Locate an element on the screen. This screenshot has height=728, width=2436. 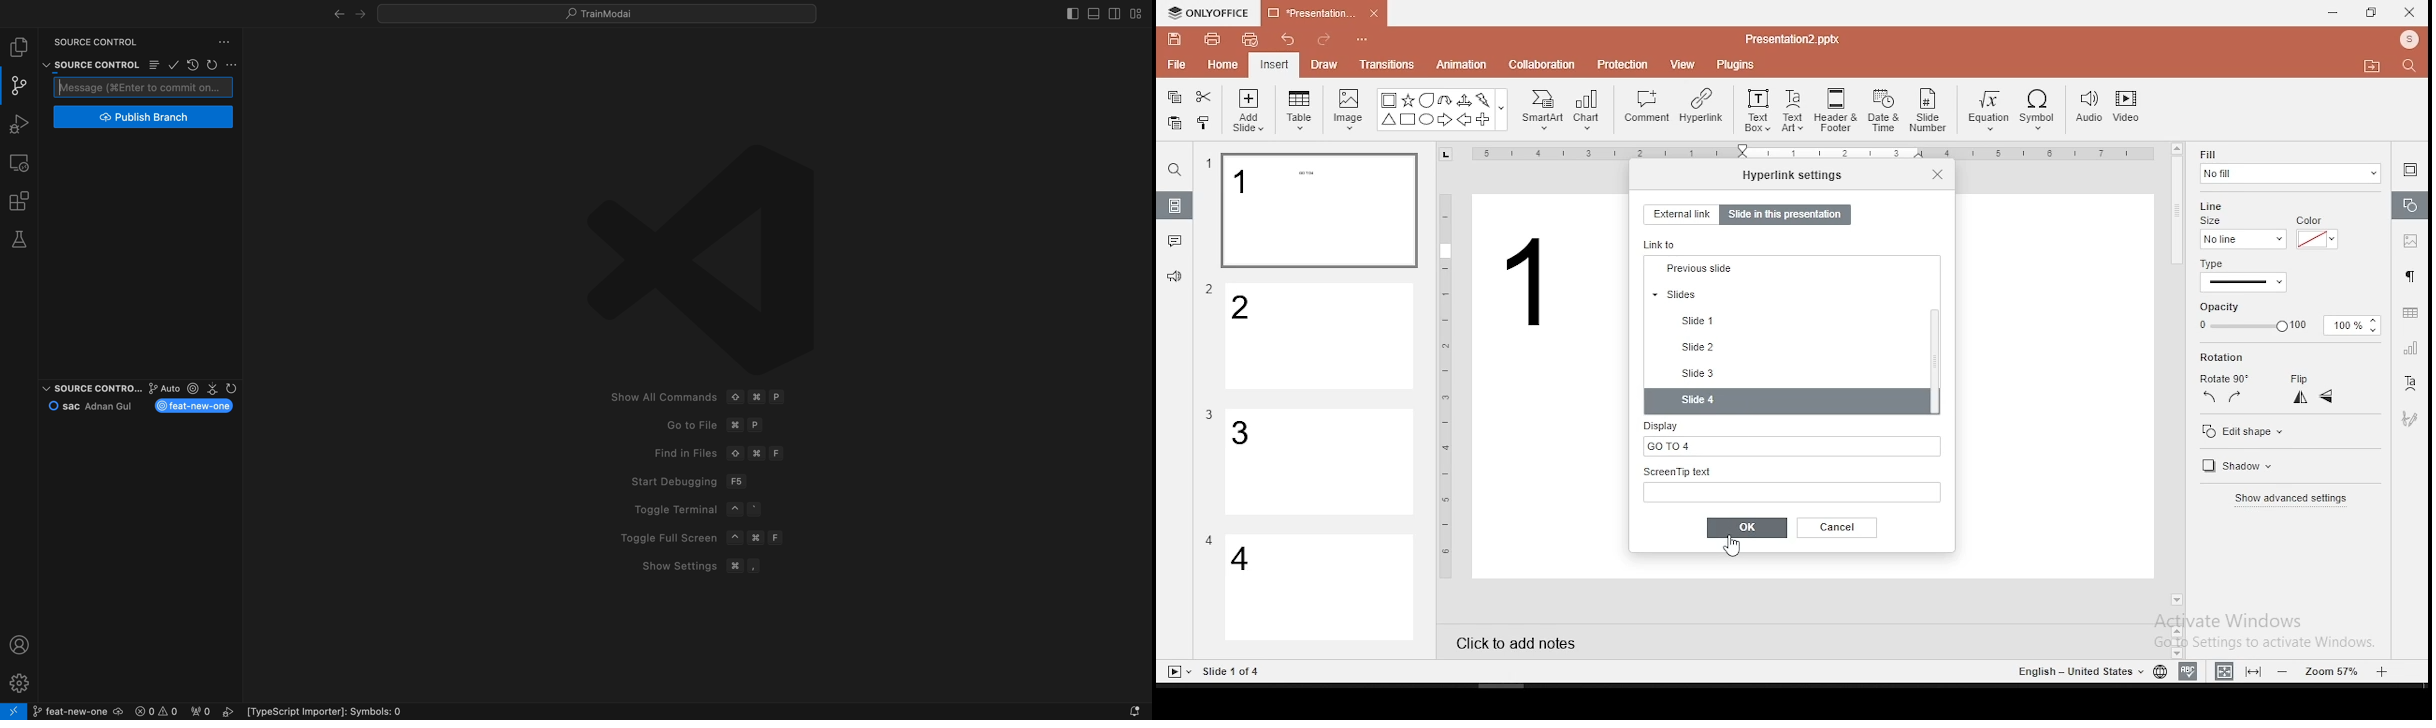
equation is located at coordinates (1987, 111).